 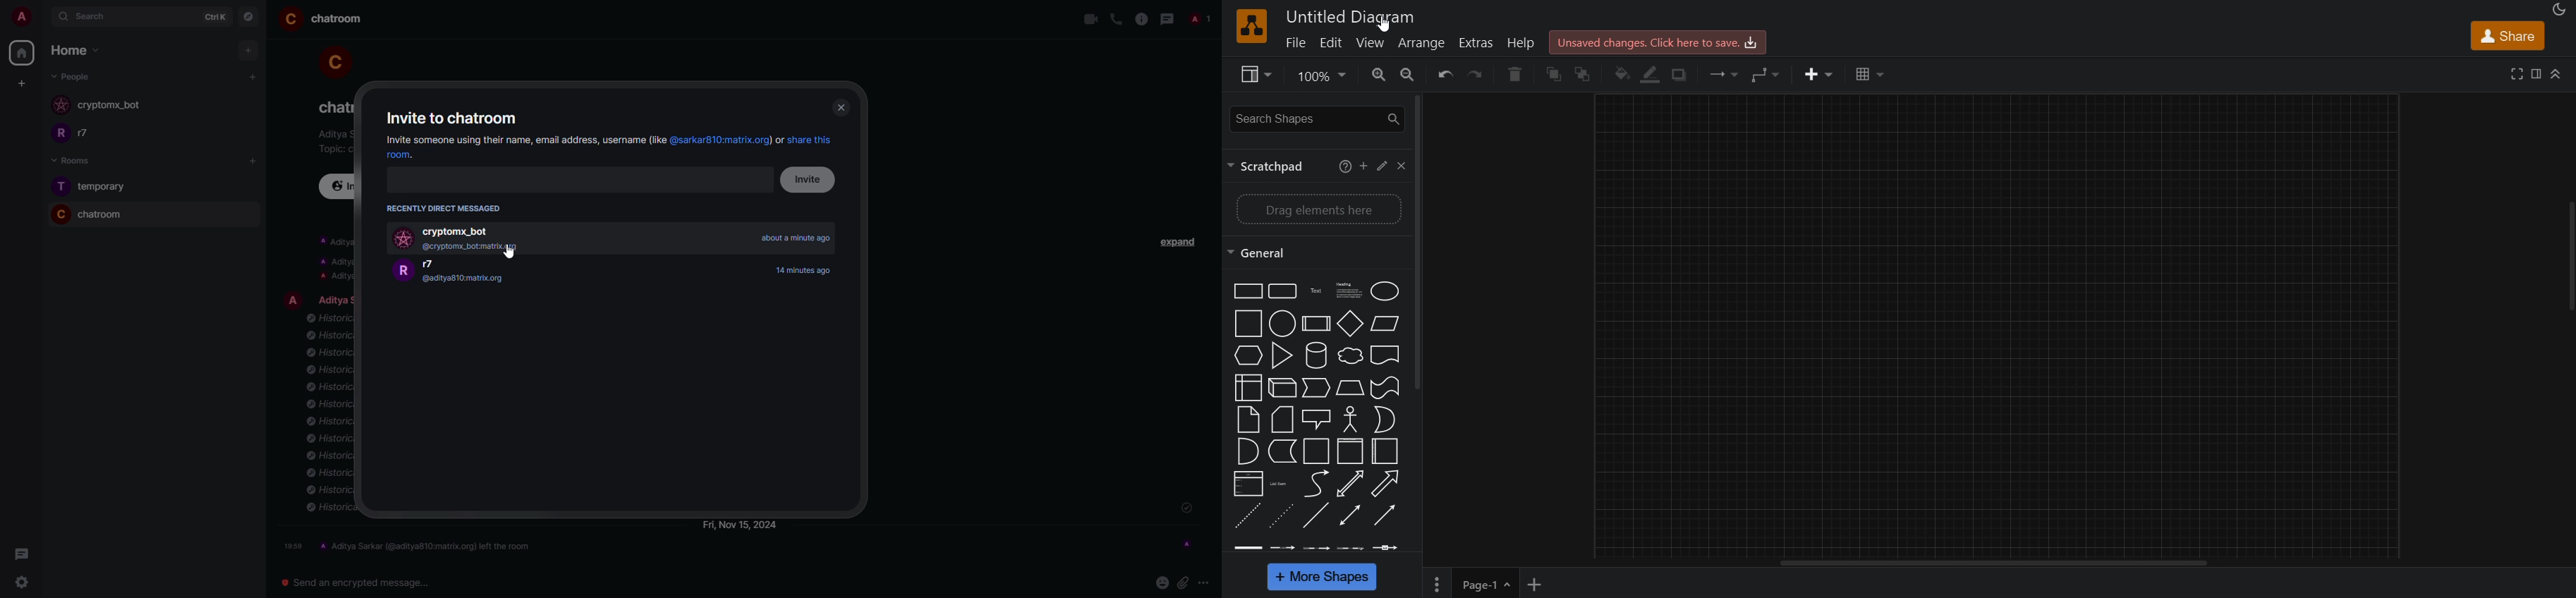 I want to click on share, so click(x=2508, y=37).